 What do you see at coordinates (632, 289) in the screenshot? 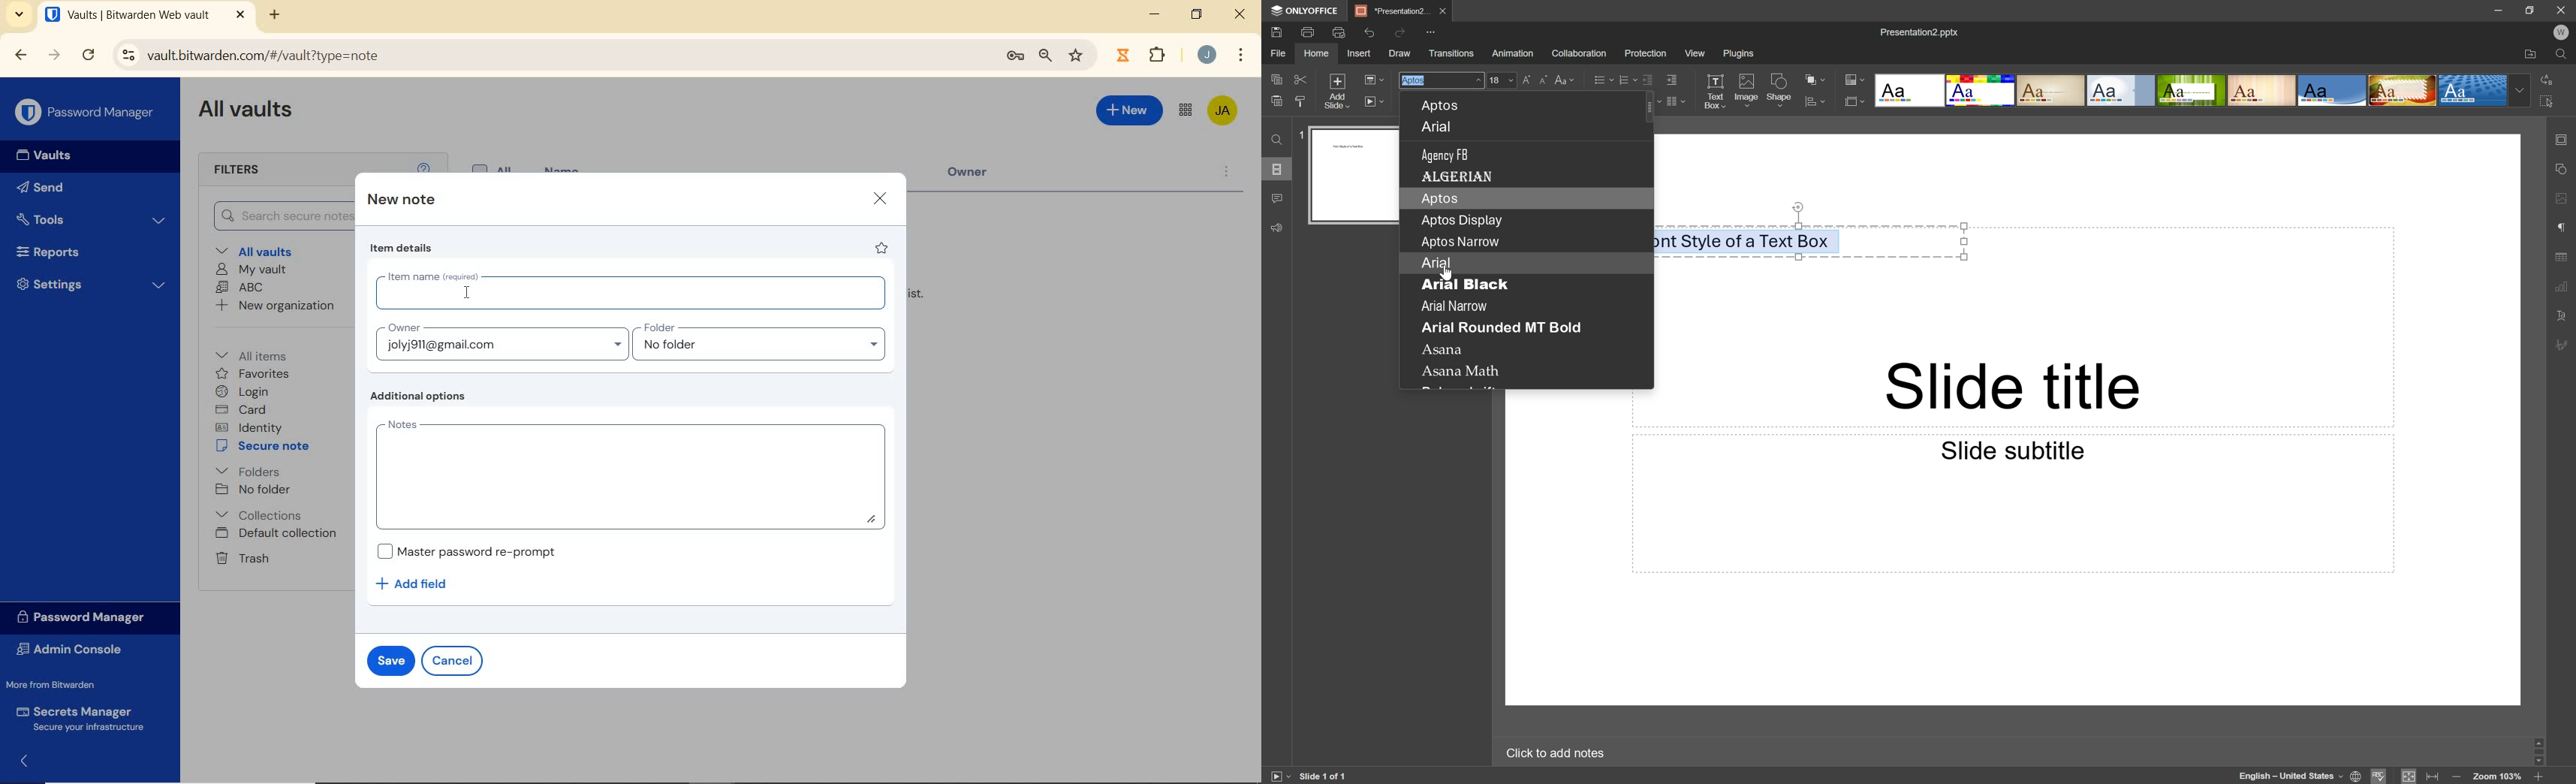
I see `item name` at bounding box center [632, 289].